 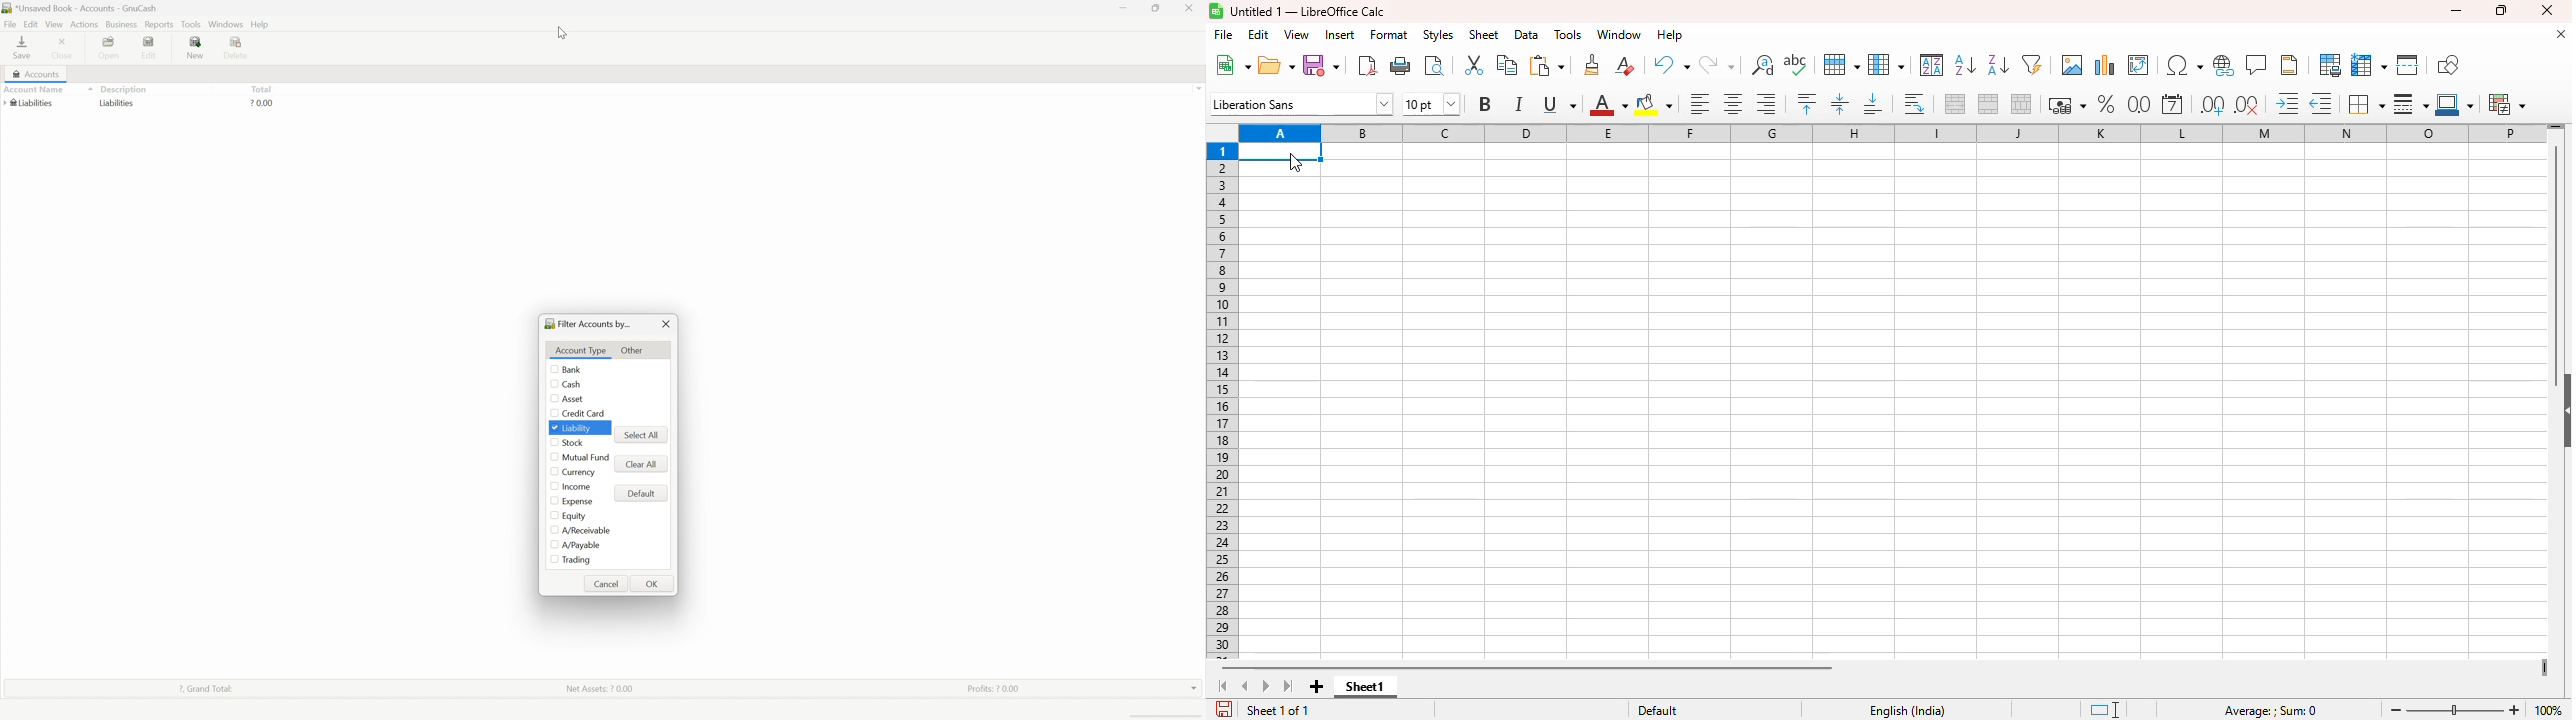 I want to click on show draw functions, so click(x=2447, y=64).